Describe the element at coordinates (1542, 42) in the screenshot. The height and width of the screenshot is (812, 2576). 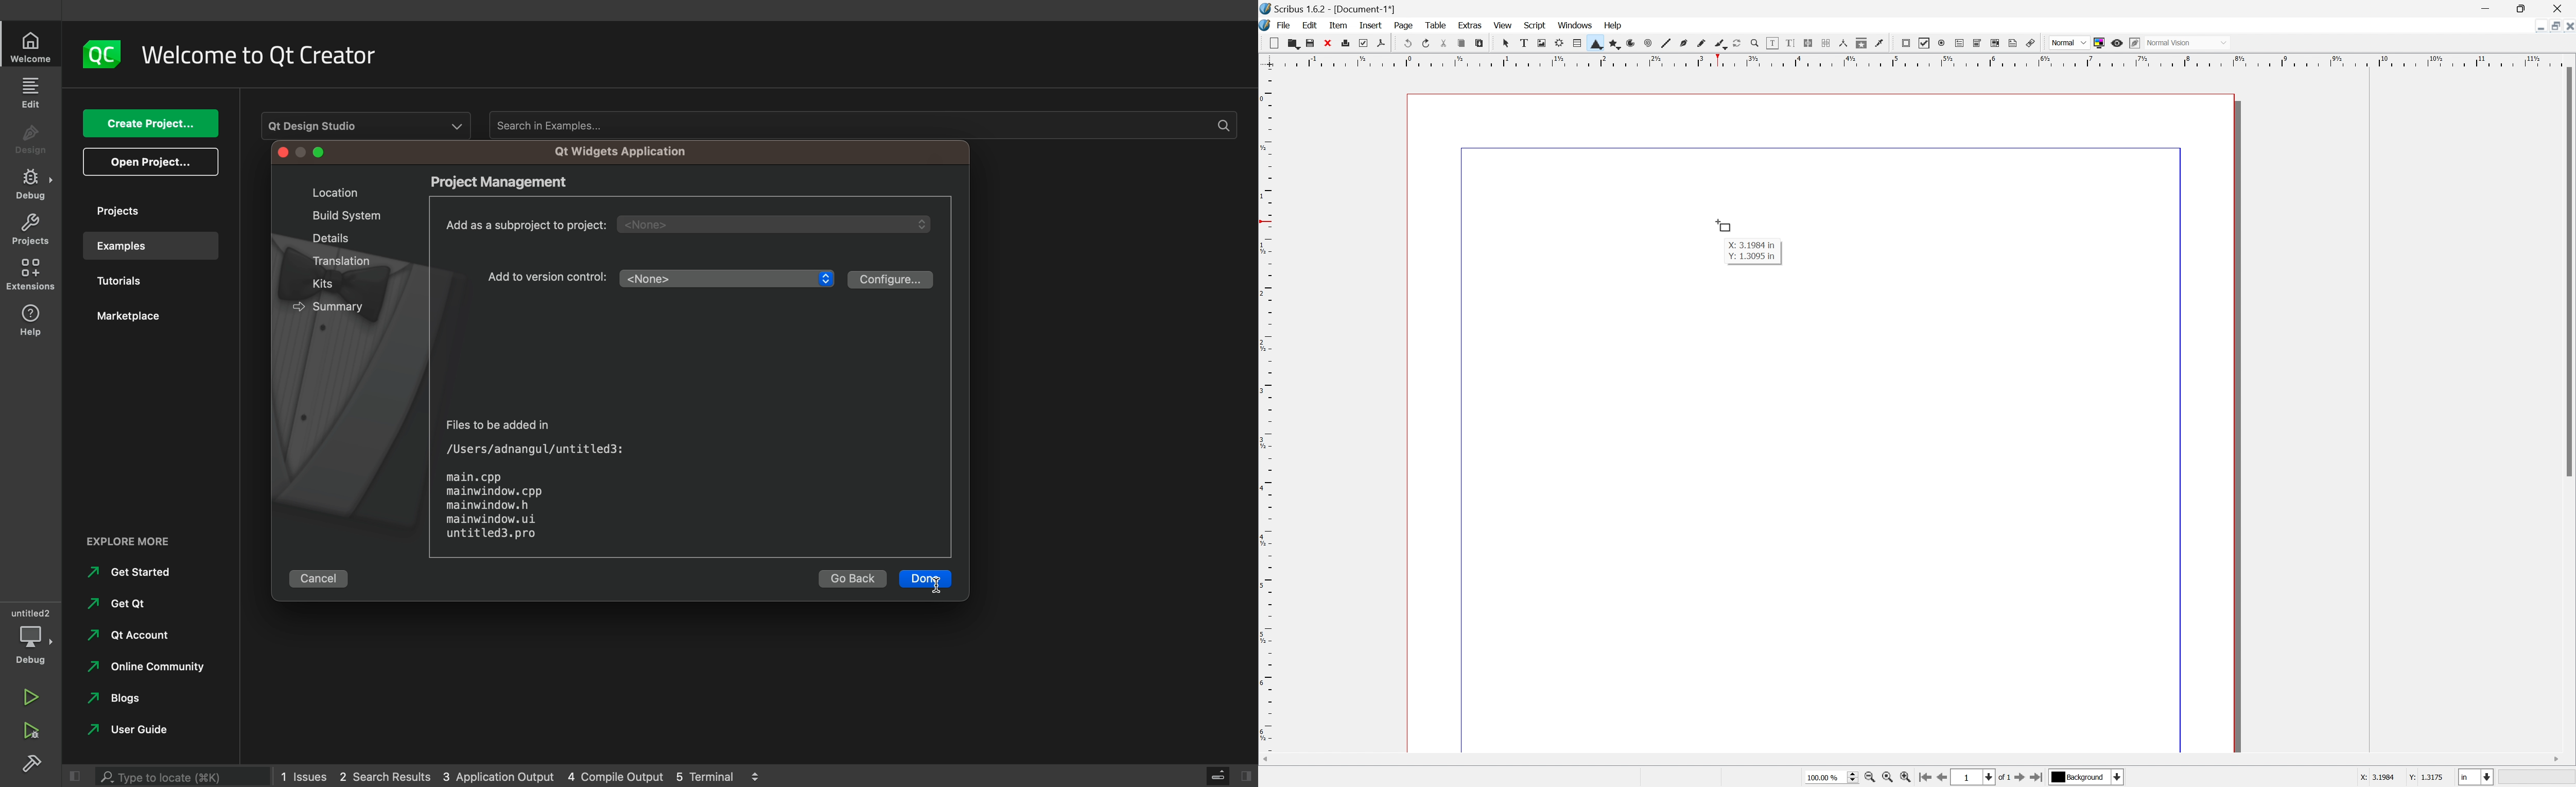
I see `Image frame` at that location.